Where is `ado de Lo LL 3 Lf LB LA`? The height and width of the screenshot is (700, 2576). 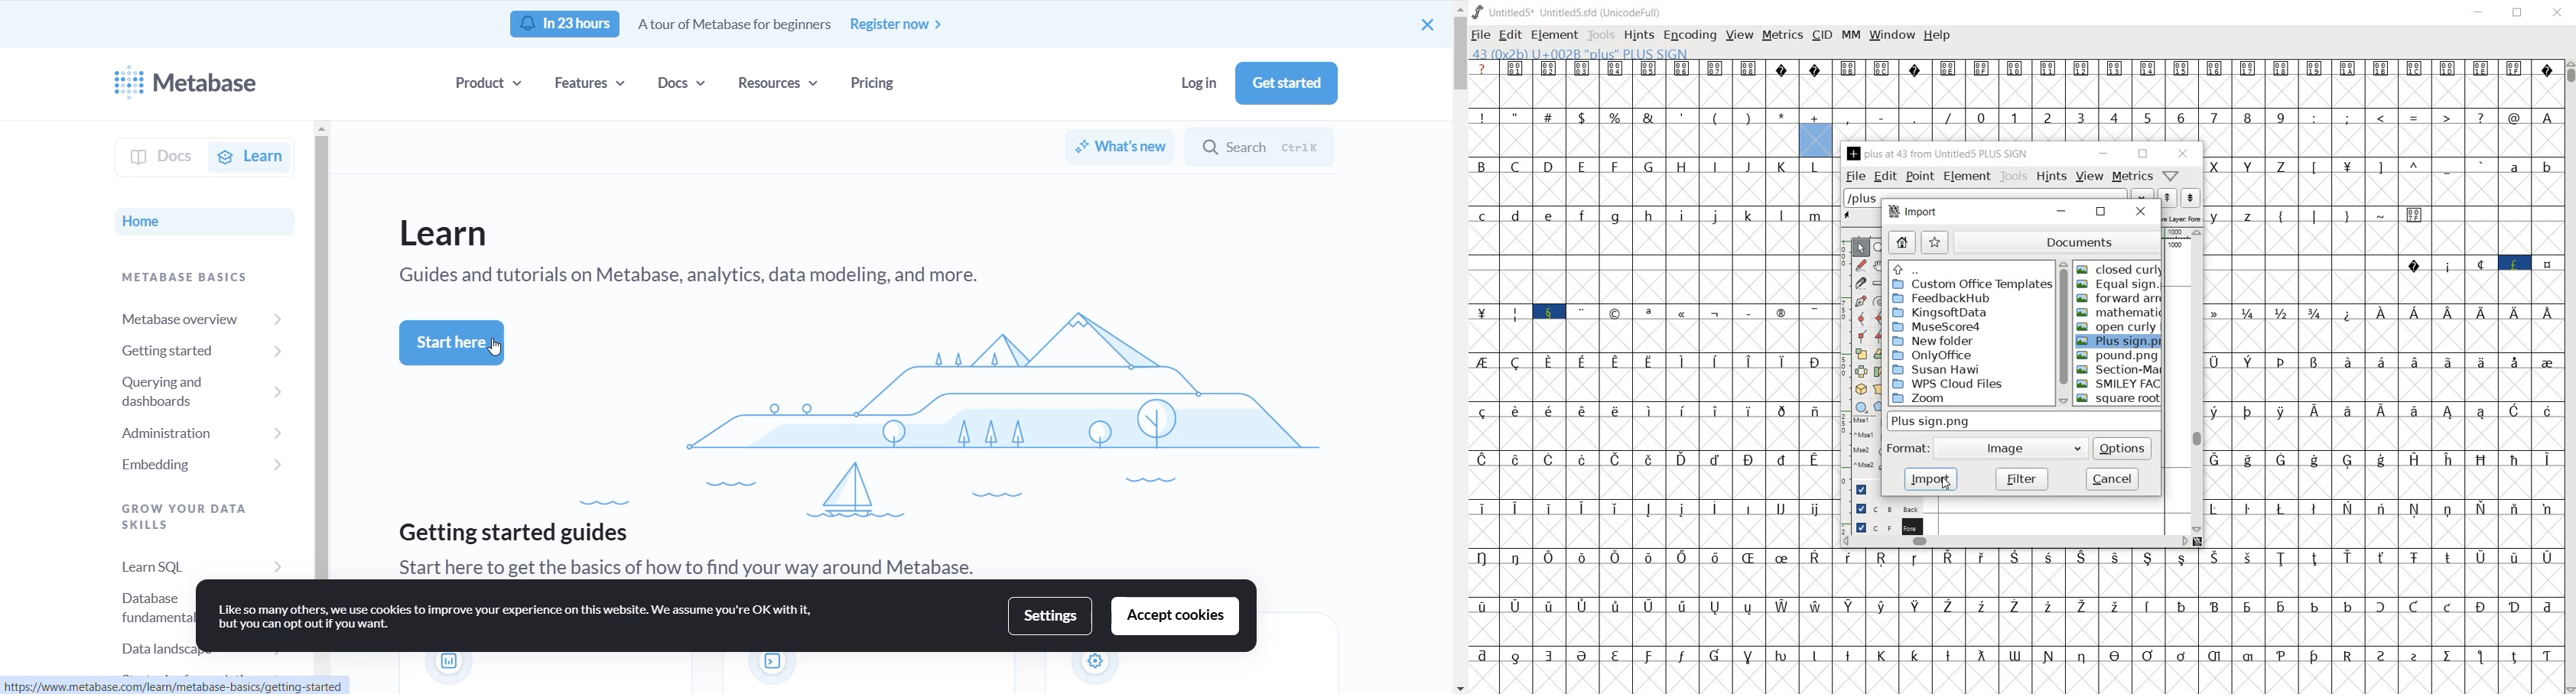
ado de Lo LL 3 Lf LB LA is located at coordinates (2429, 133).